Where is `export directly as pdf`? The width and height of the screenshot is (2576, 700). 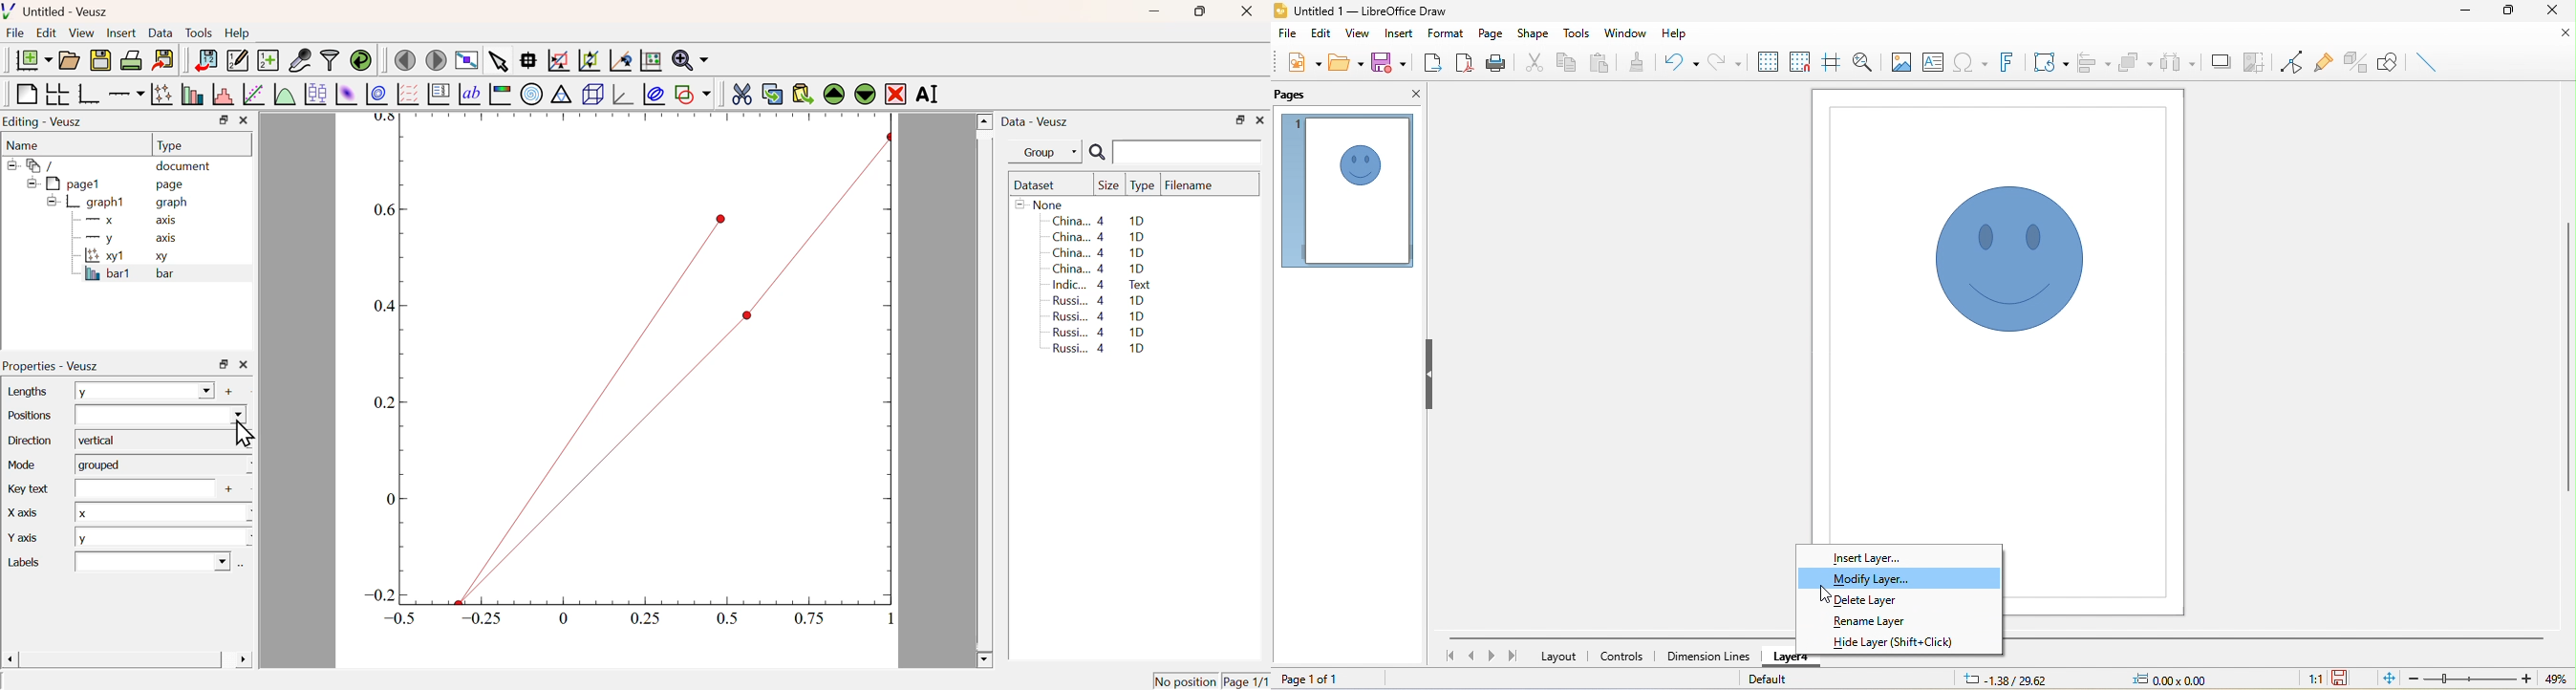
export directly as pdf is located at coordinates (1466, 61).